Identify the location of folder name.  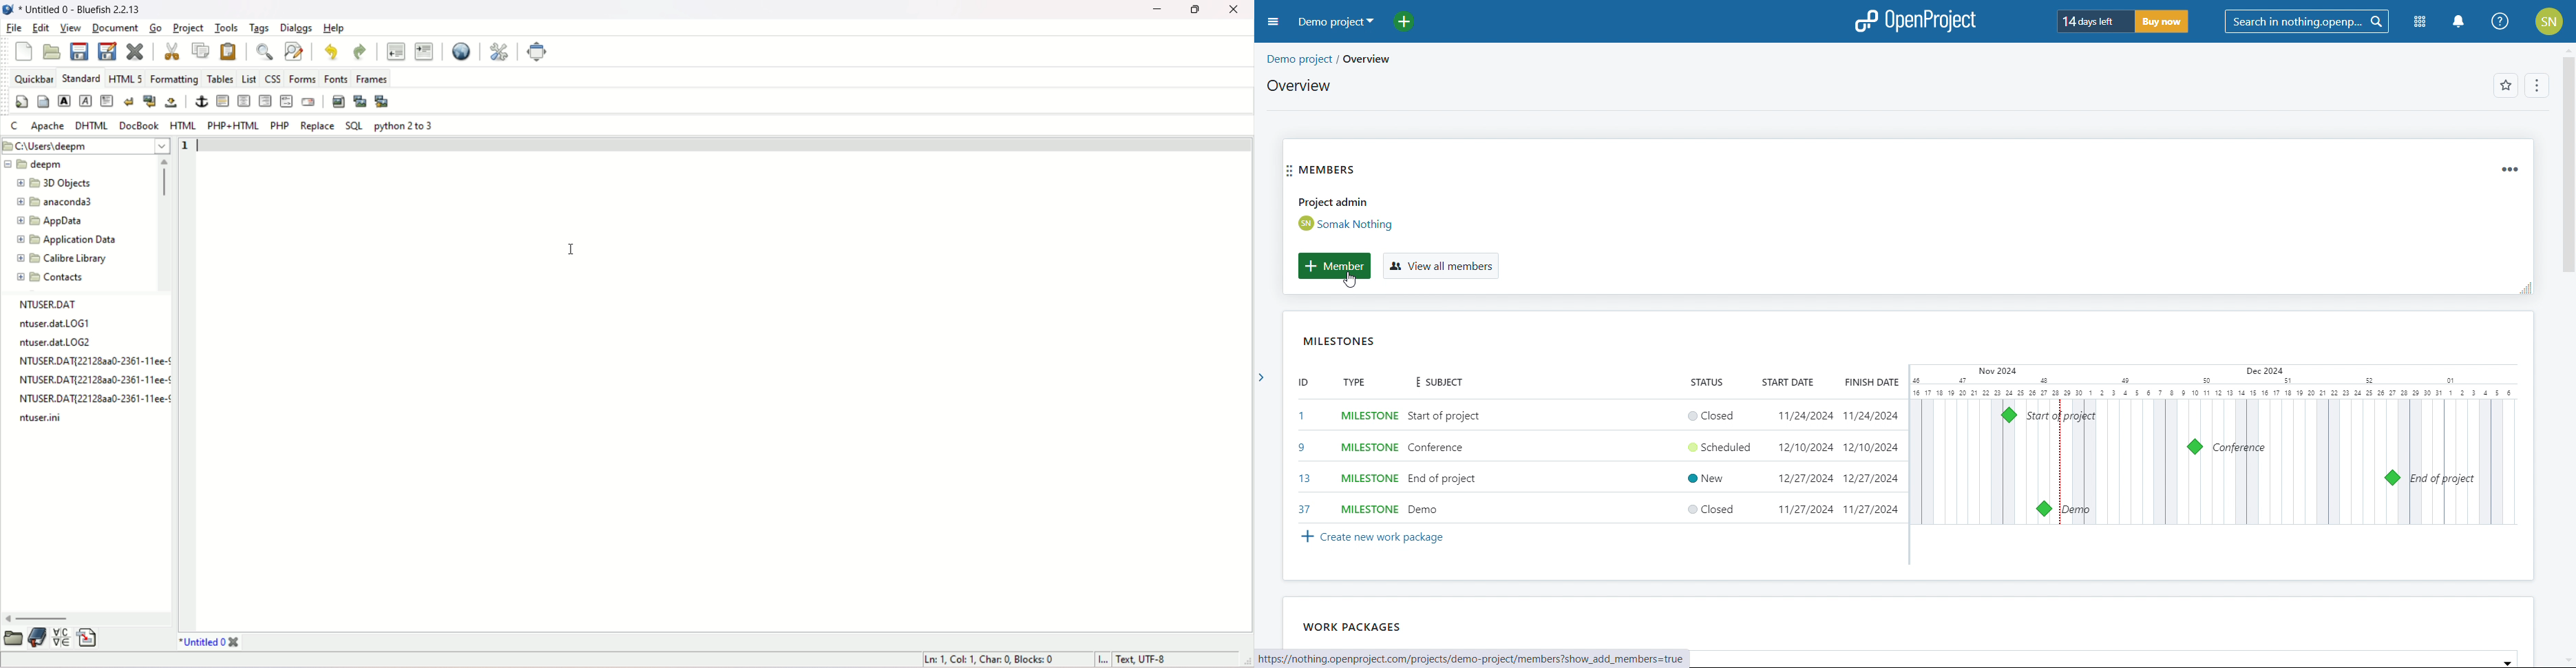
(56, 221).